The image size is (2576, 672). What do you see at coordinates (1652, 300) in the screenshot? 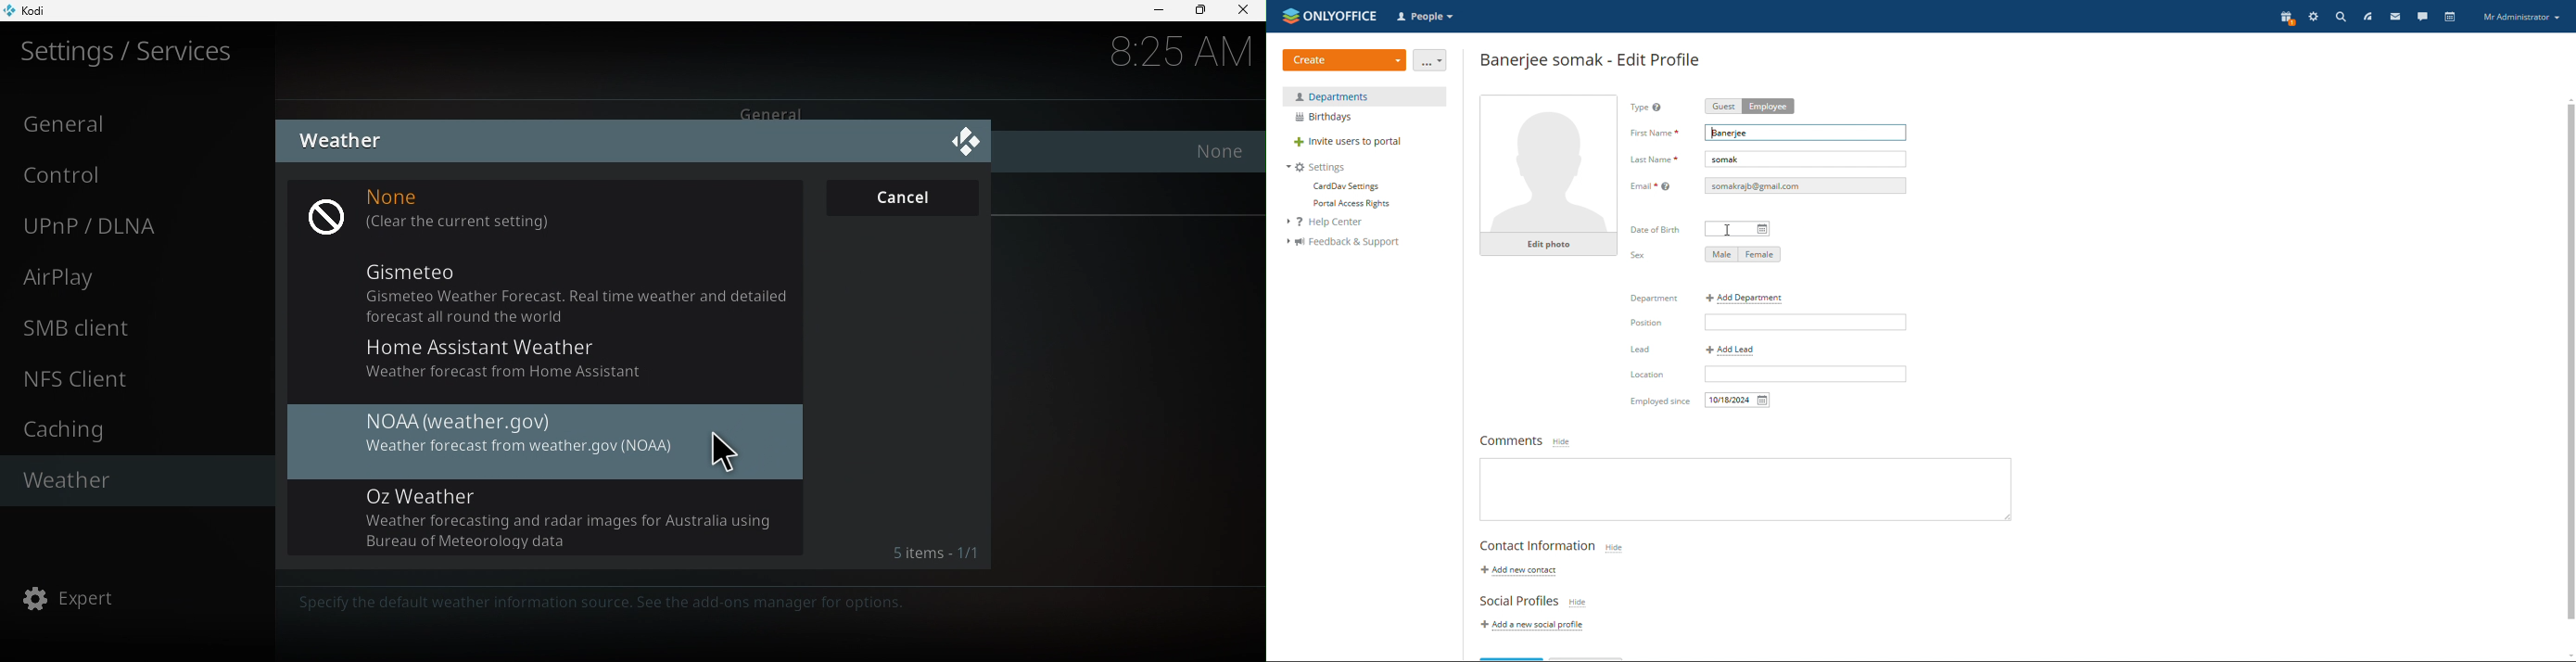
I see `Department` at bounding box center [1652, 300].